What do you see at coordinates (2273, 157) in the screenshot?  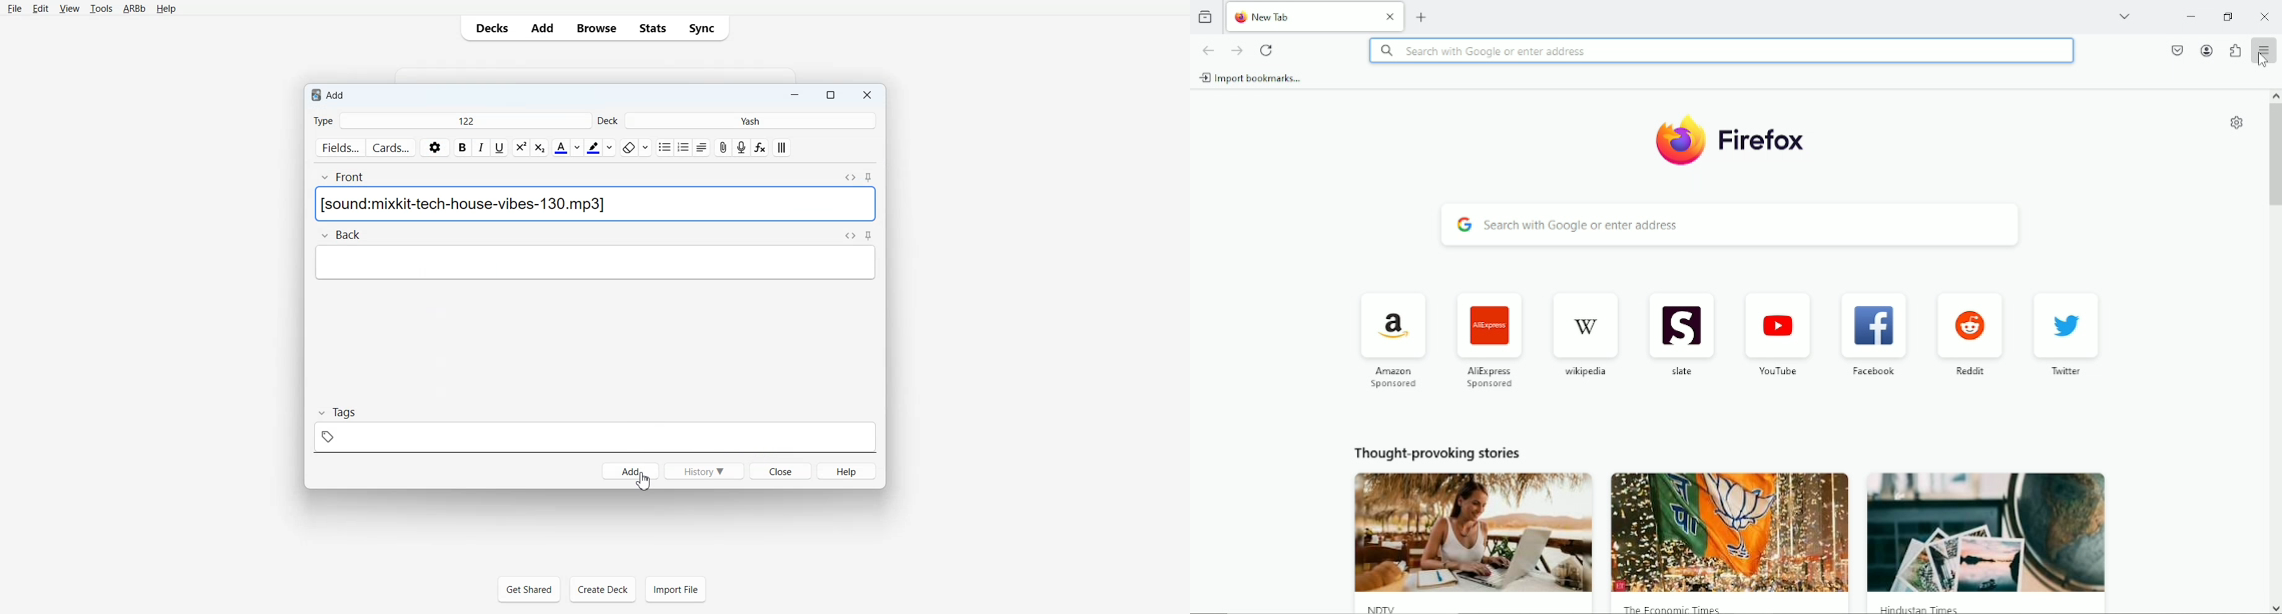 I see `vertical scrollbar` at bounding box center [2273, 157].